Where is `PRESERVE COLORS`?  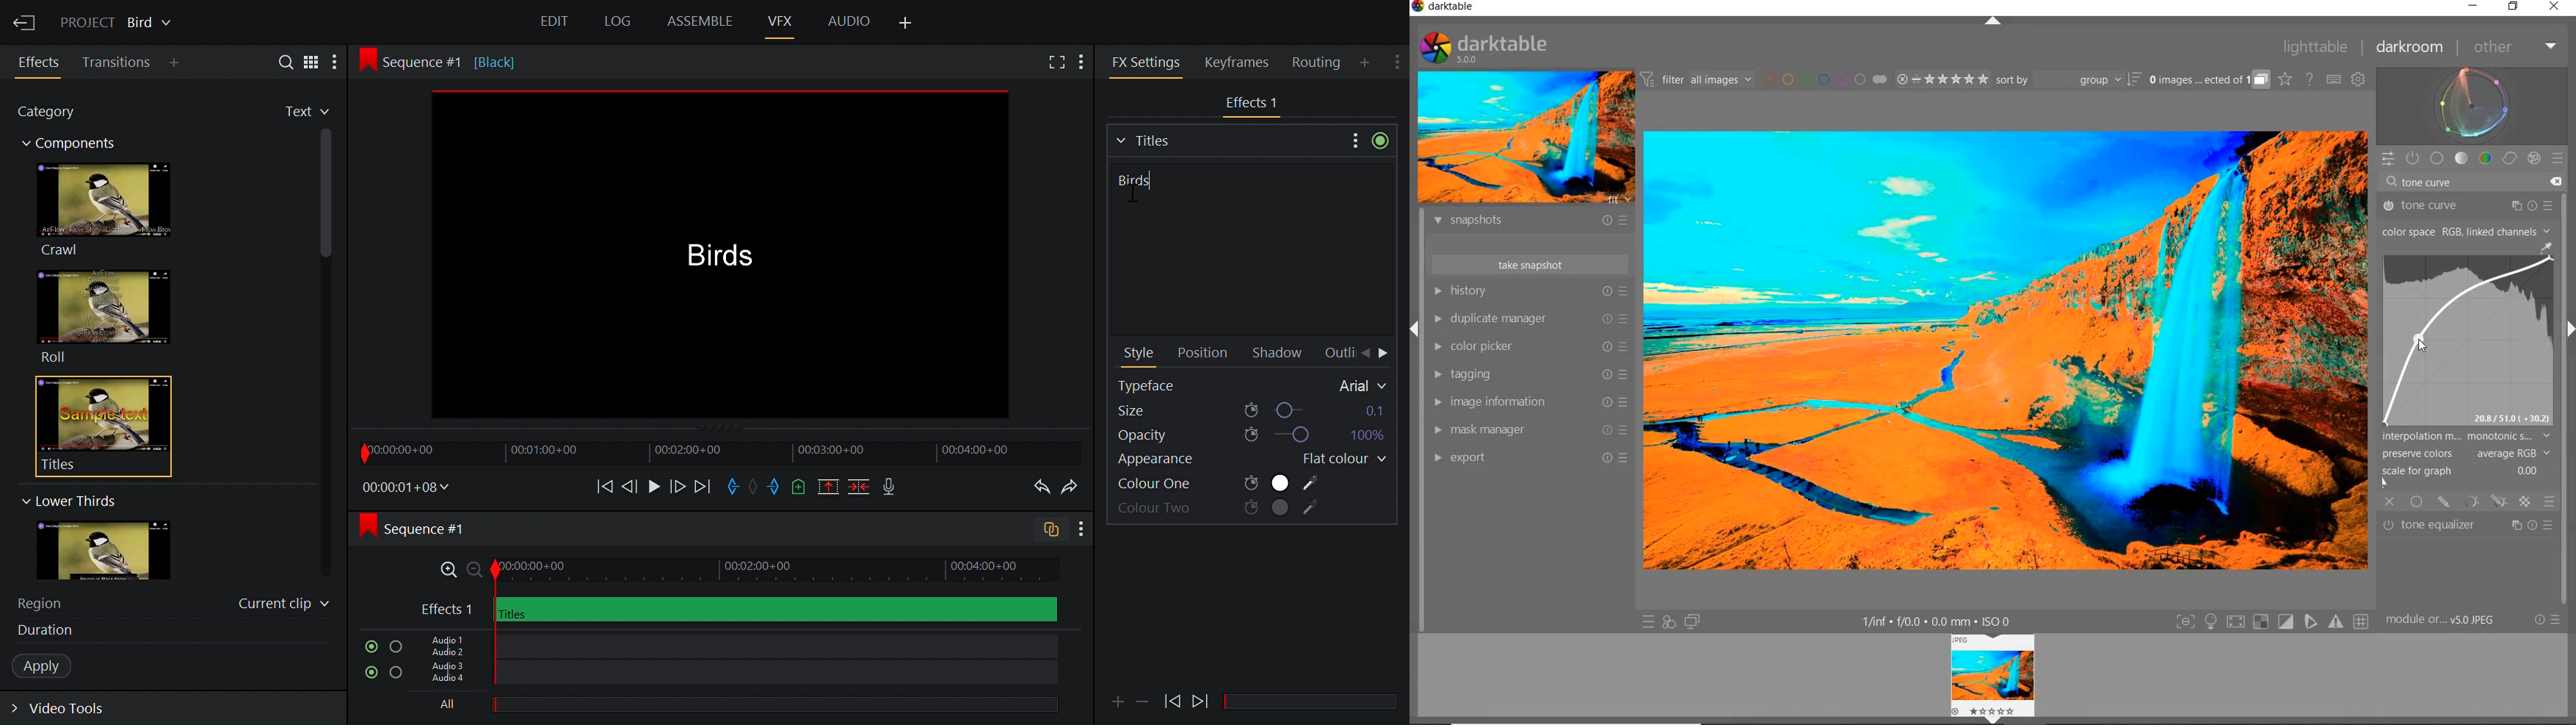
PRESERVE COLORS is located at coordinates (2470, 454).